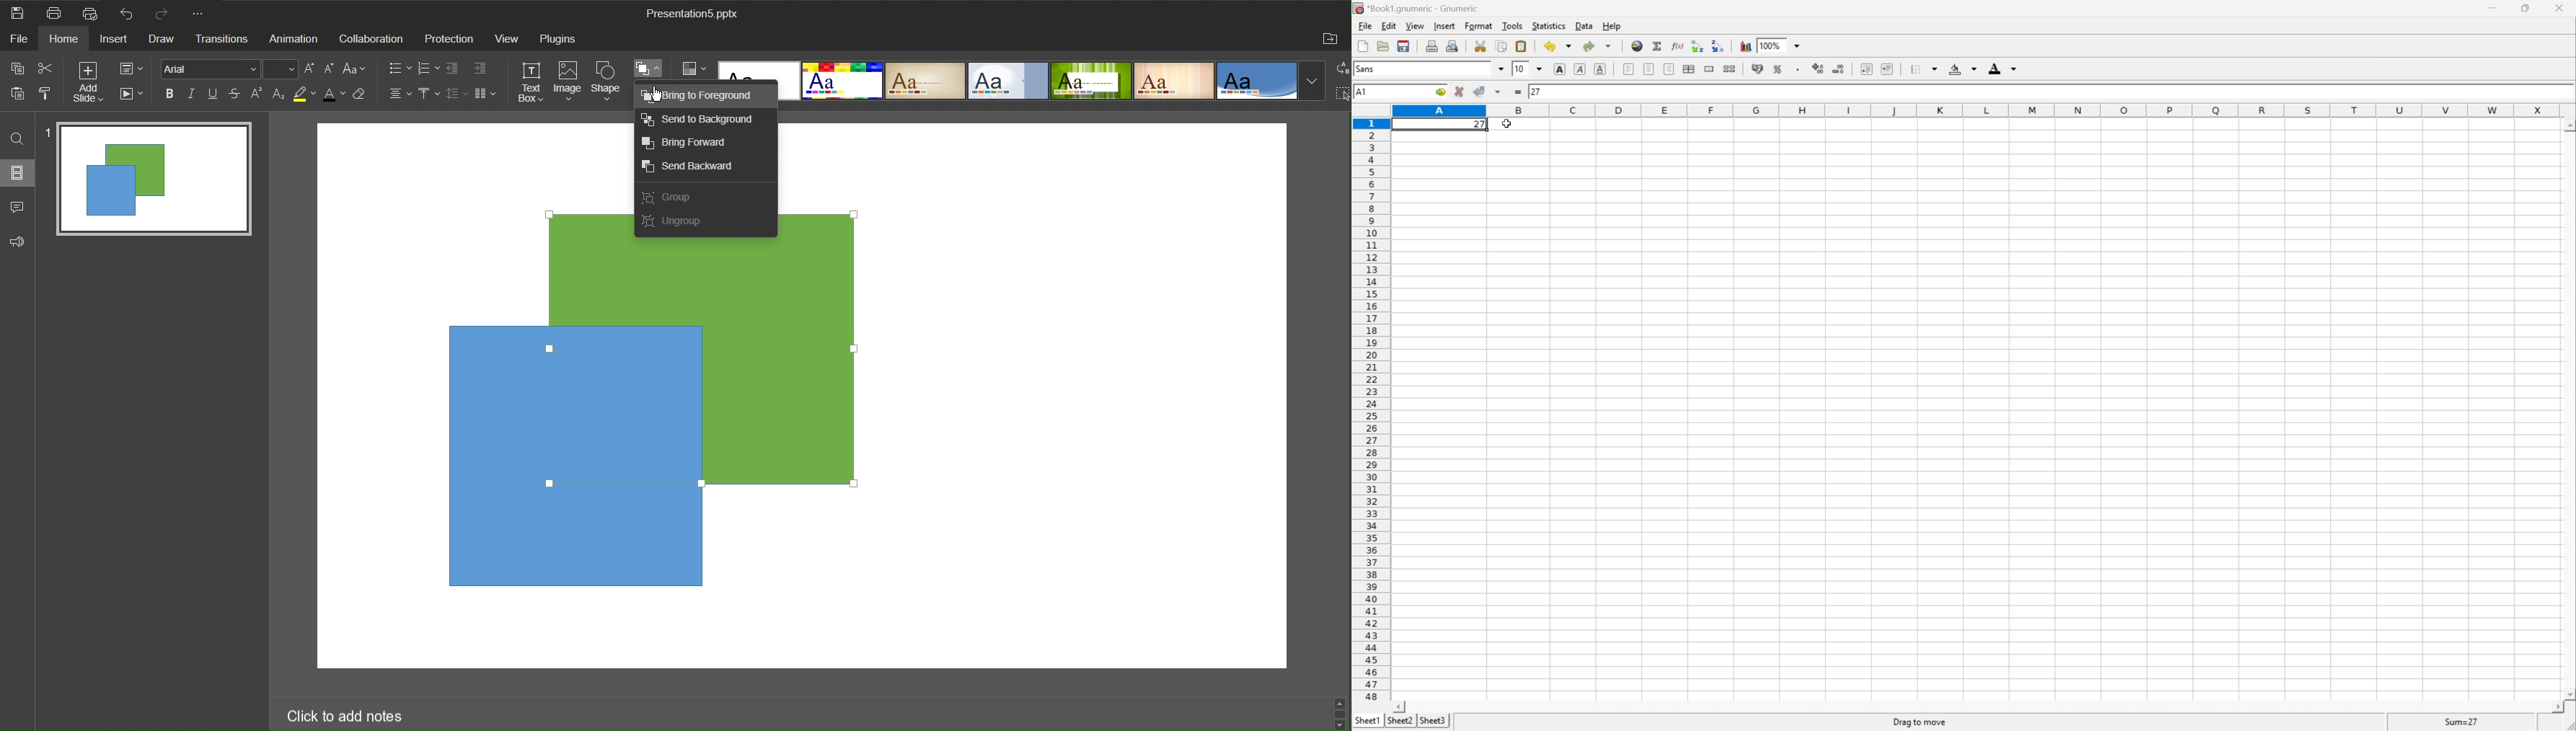 Image resolution: width=2576 pixels, height=756 pixels. I want to click on Cursor, so click(1508, 123).